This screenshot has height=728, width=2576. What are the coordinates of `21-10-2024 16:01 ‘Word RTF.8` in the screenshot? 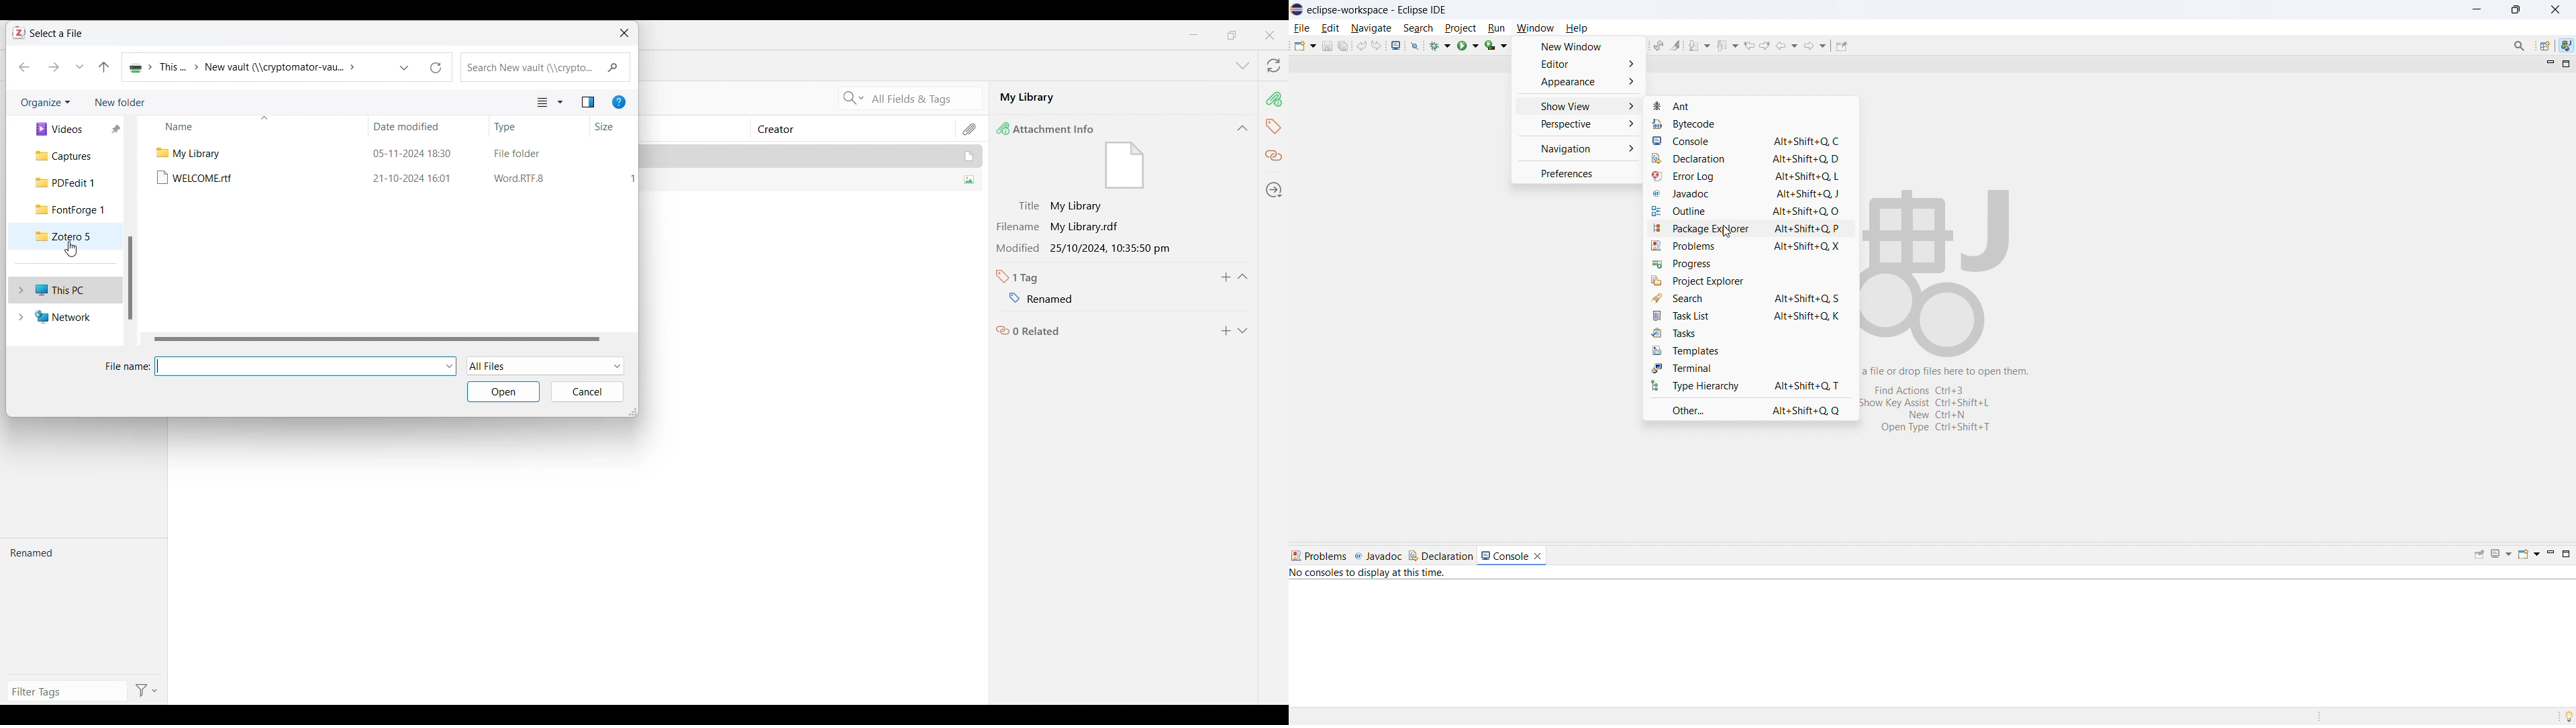 It's located at (497, 177).